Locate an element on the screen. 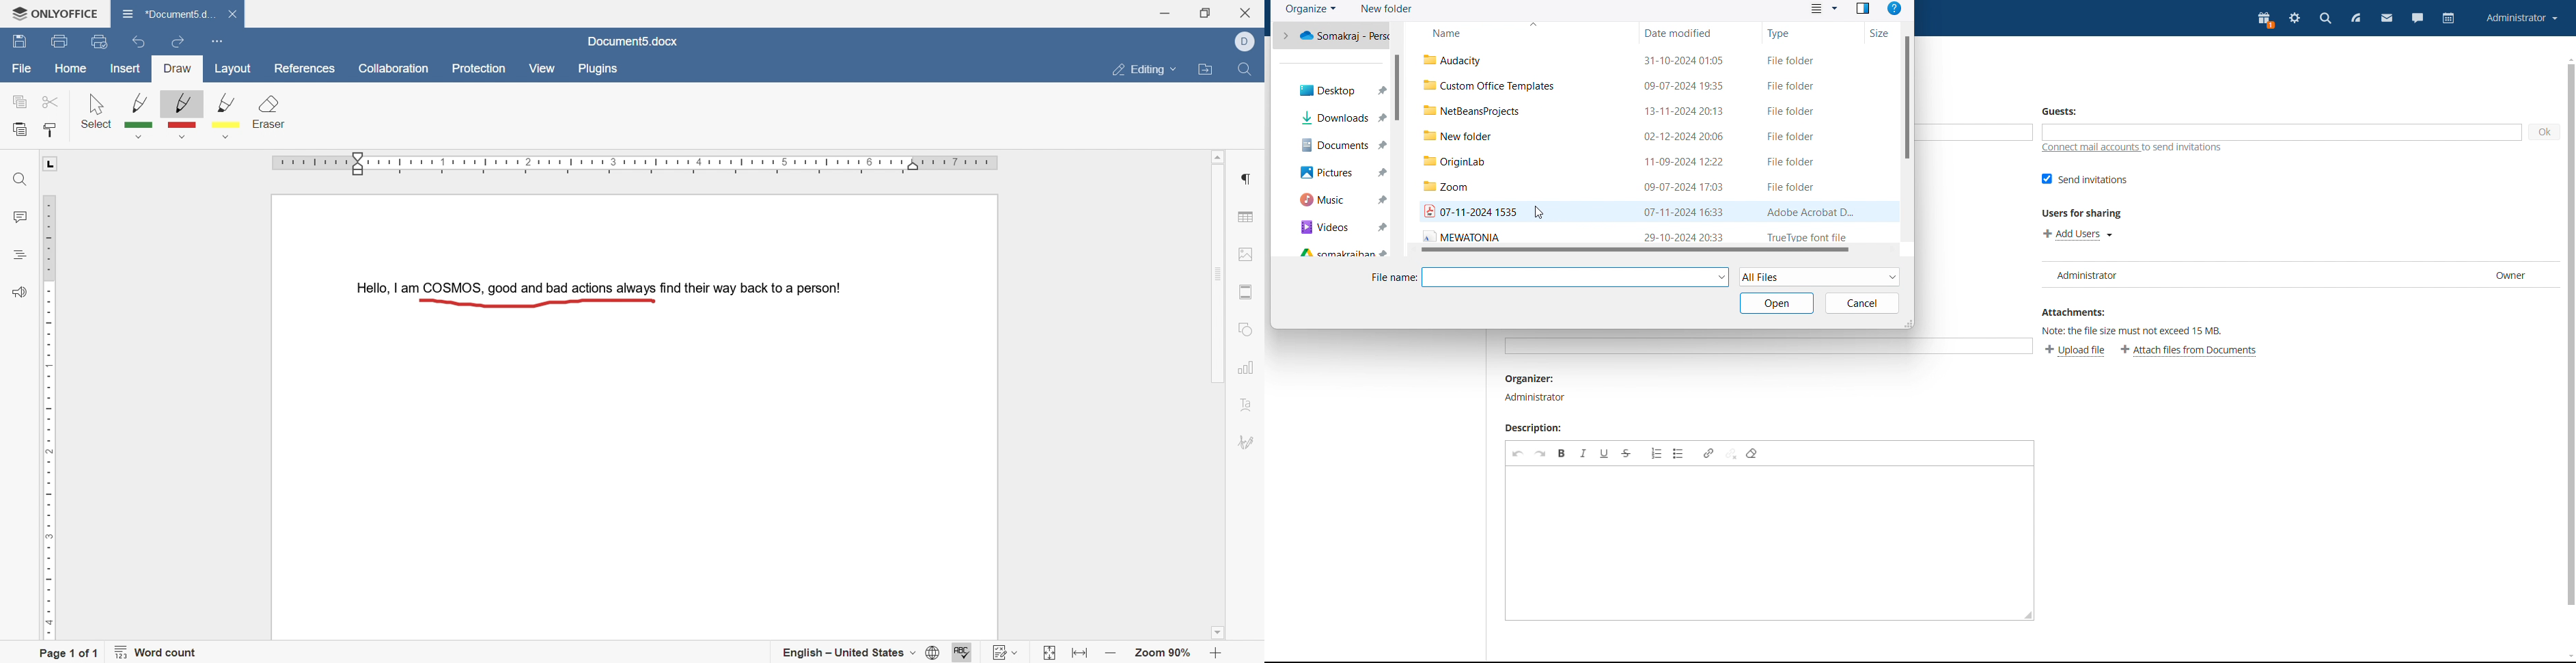  select is located at coordinates (97, 110).